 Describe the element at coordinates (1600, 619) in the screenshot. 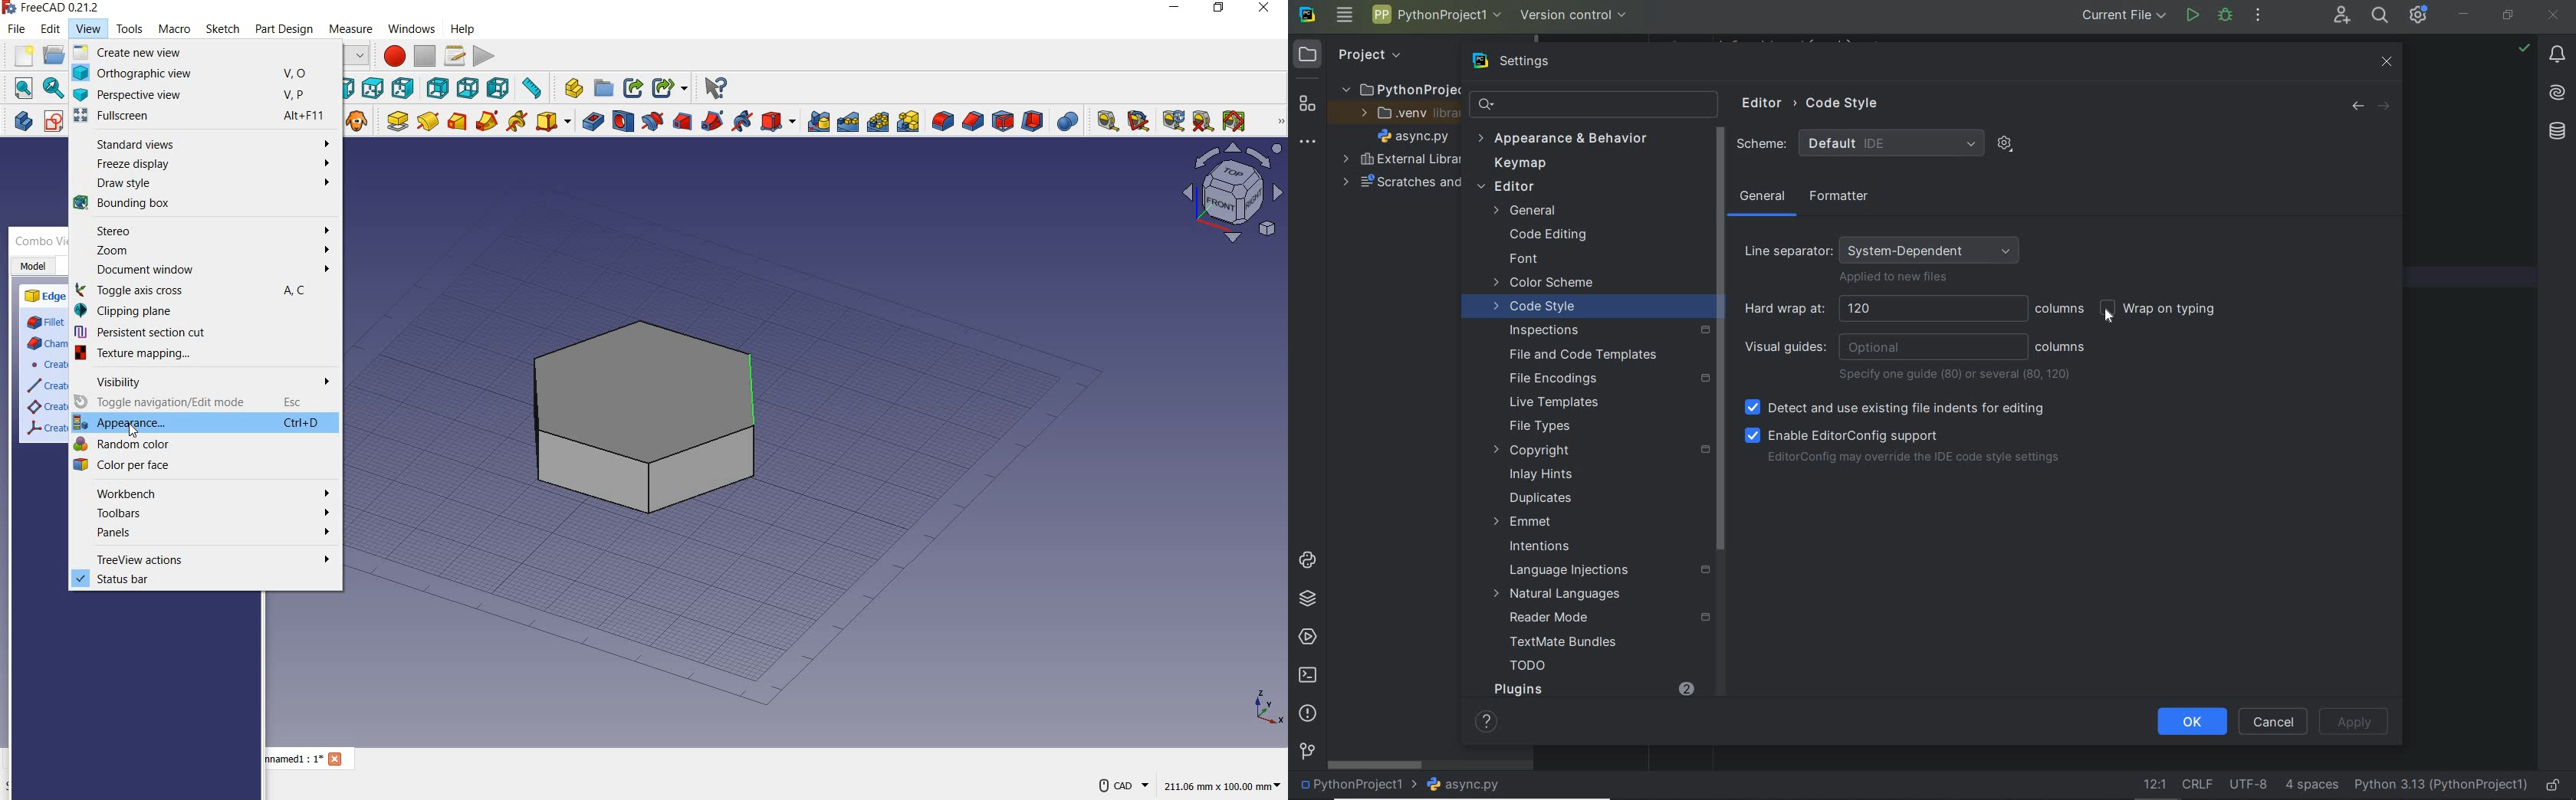

I see `reader Mode` at that location.